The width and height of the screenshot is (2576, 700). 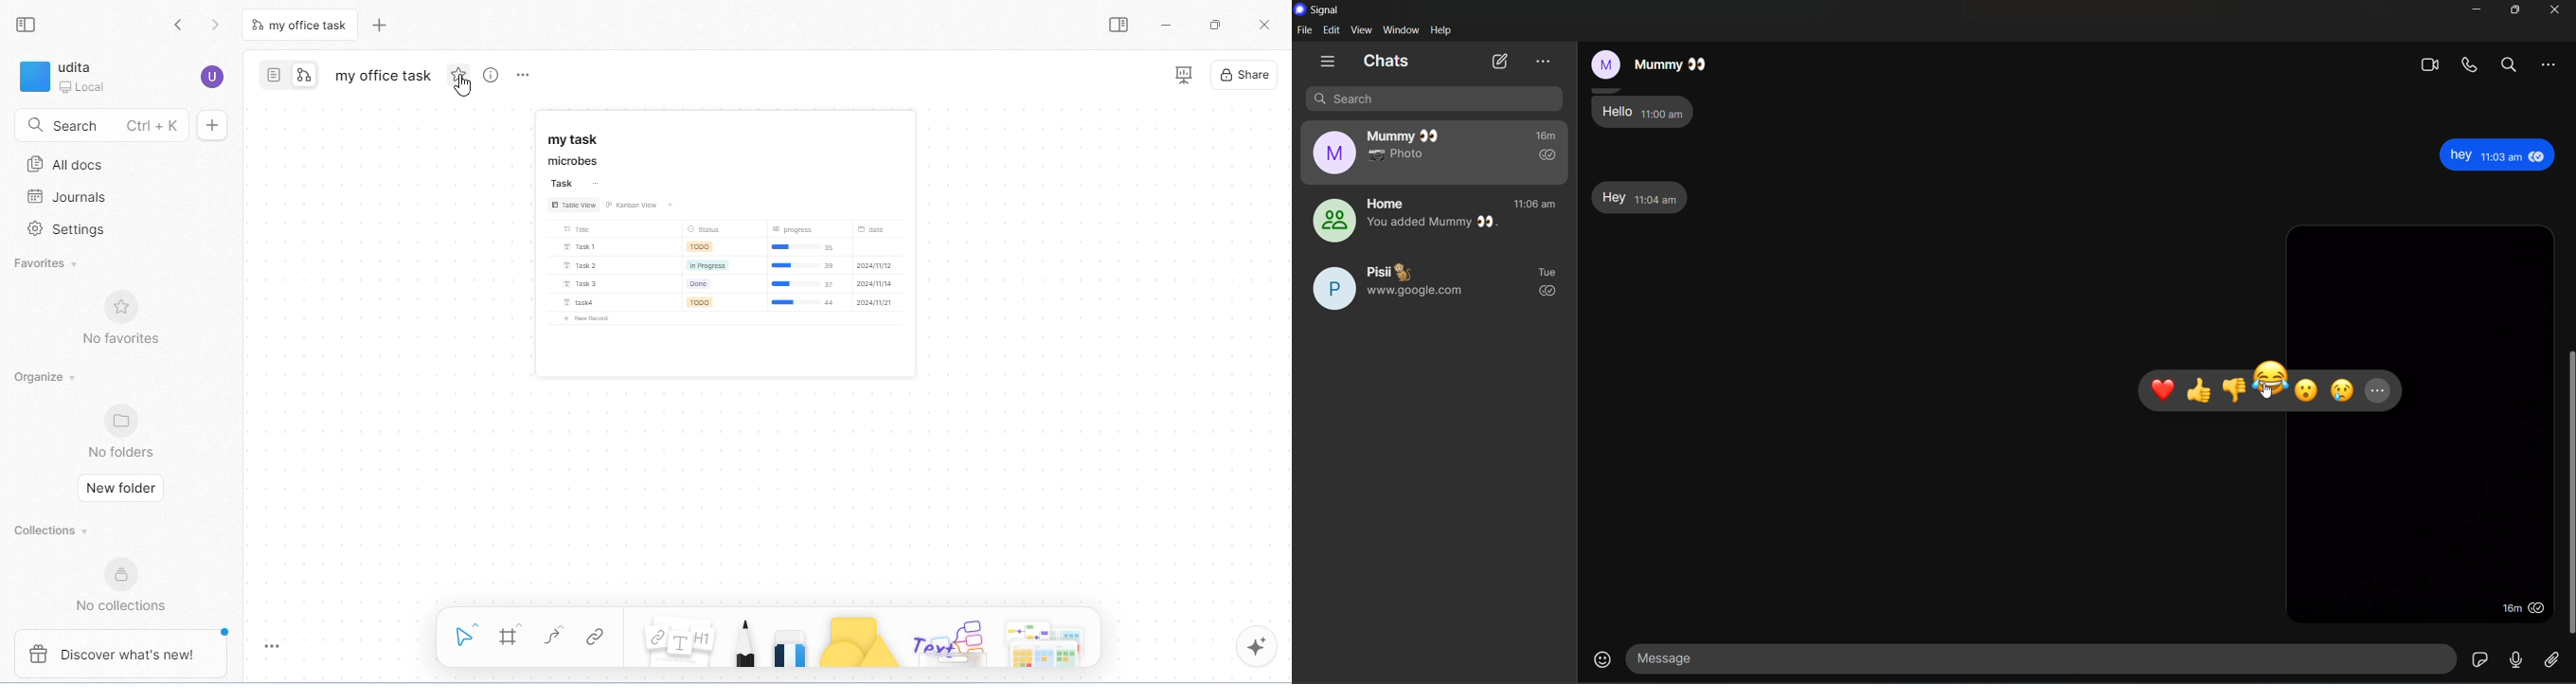 What do you see at coordinates (2268, 392) in the screenshot?
I see `Cursor` at bounding box center [2268, 392].